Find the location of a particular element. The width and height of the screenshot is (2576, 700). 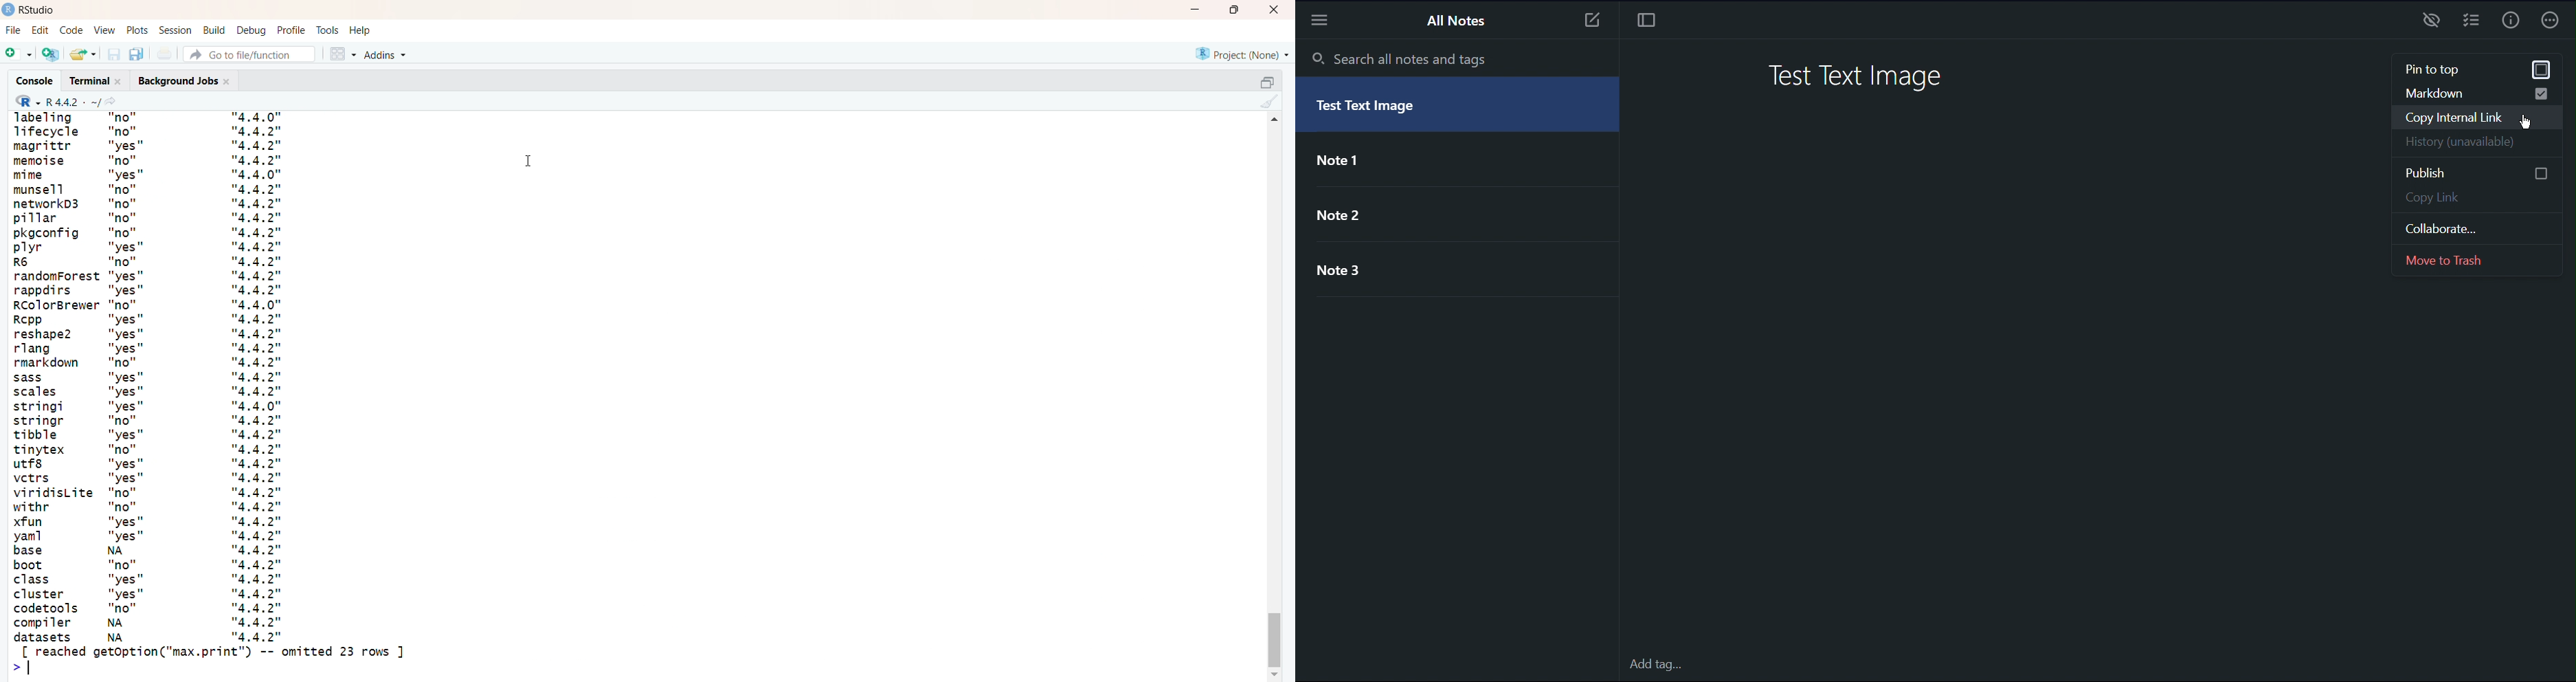

collapse is located at coordinates (1262, 84).